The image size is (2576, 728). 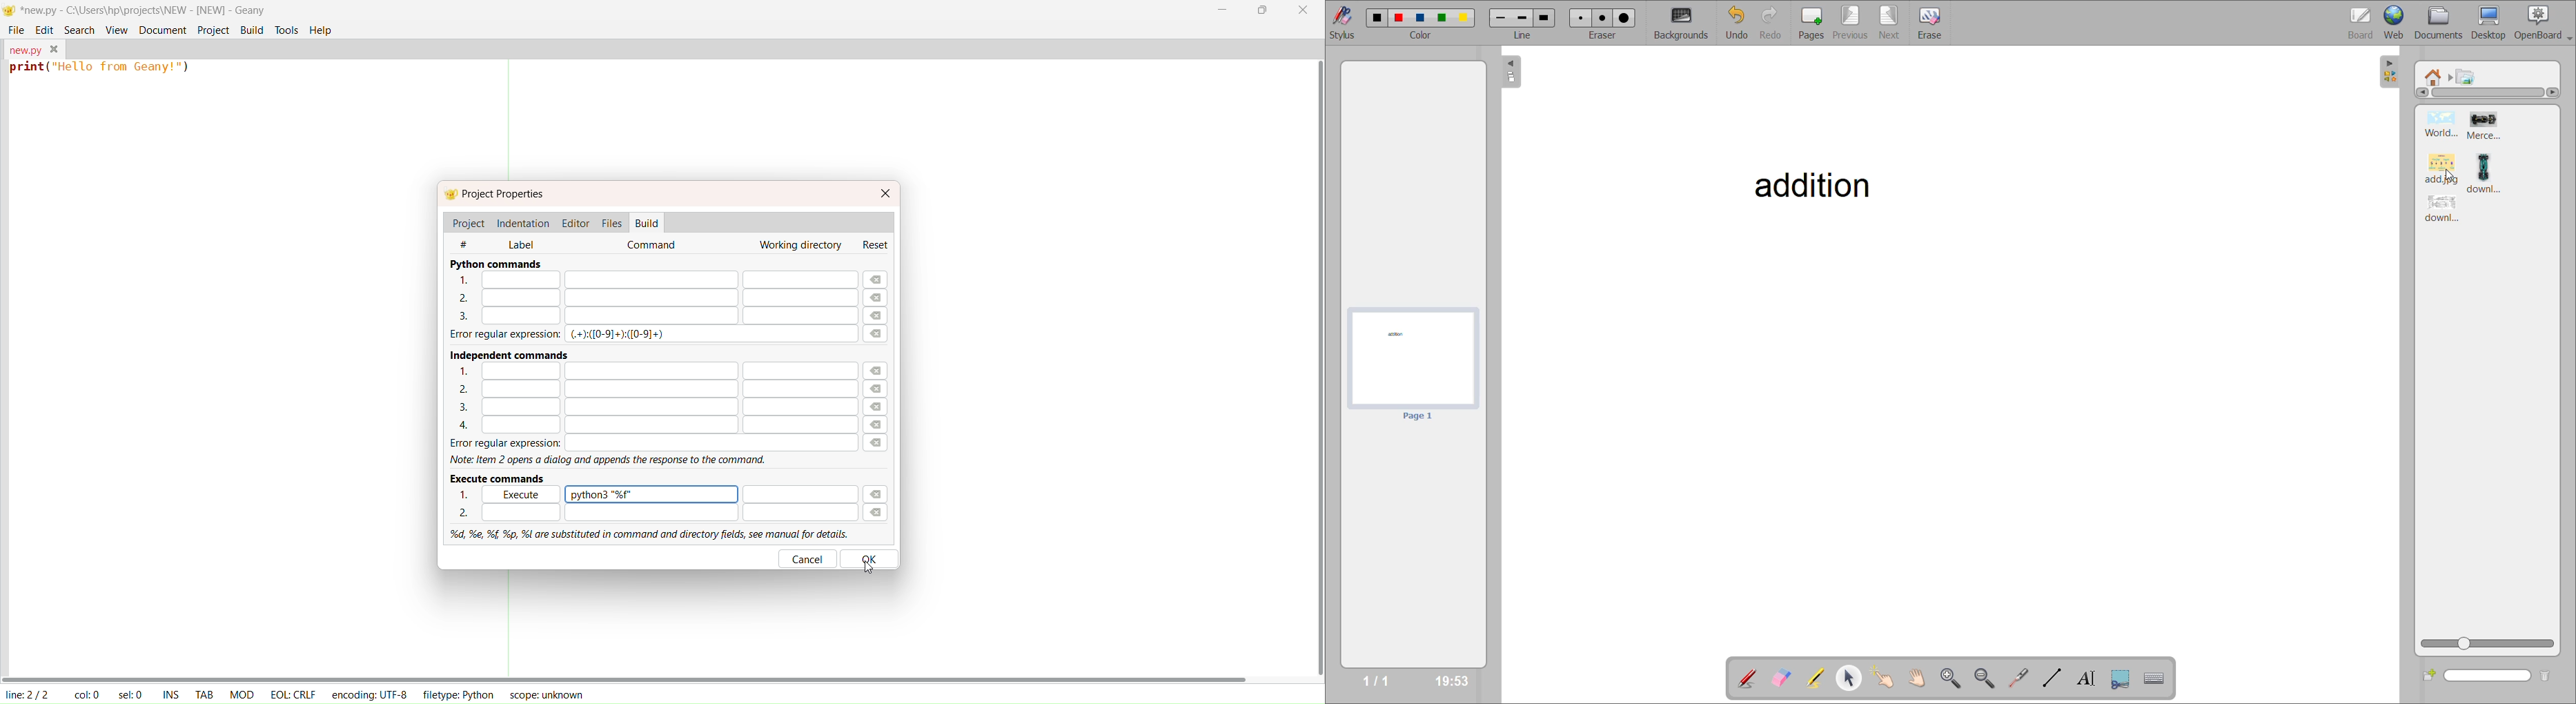 I want to click on set: 0, so click(x=132, y=694).